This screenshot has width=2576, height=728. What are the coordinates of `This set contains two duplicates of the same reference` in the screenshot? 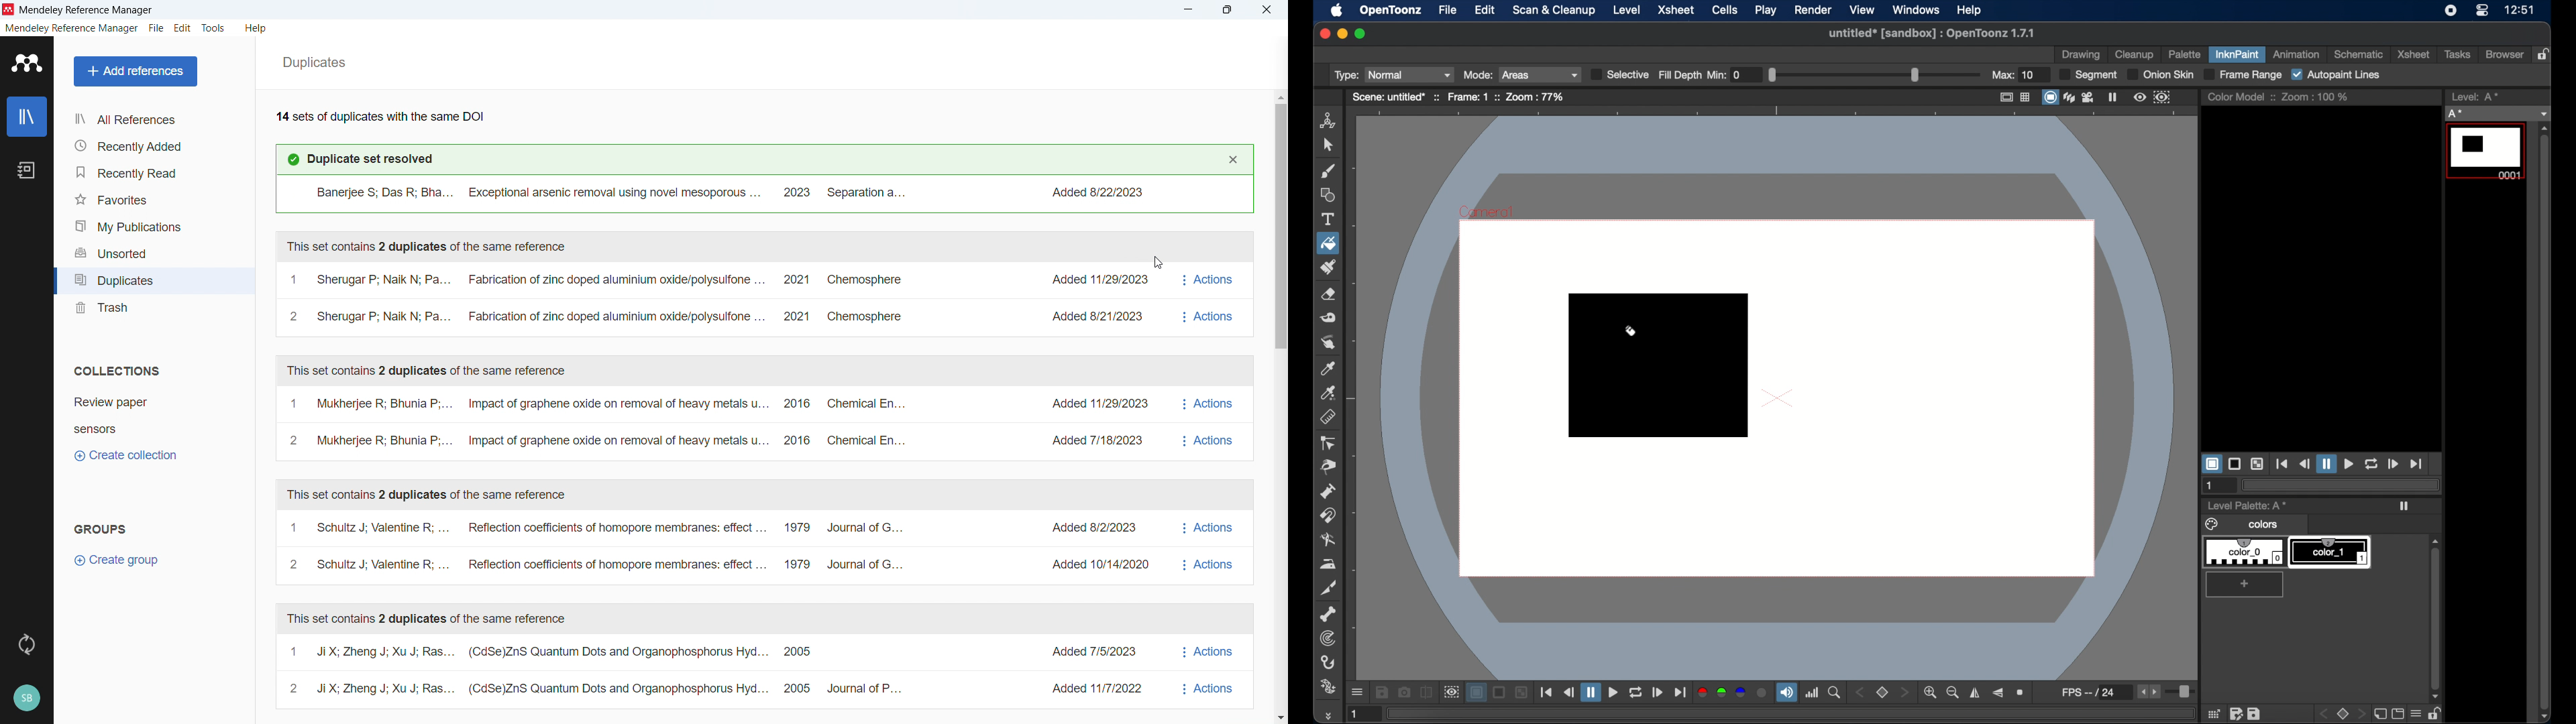 It's located at (427, 246).